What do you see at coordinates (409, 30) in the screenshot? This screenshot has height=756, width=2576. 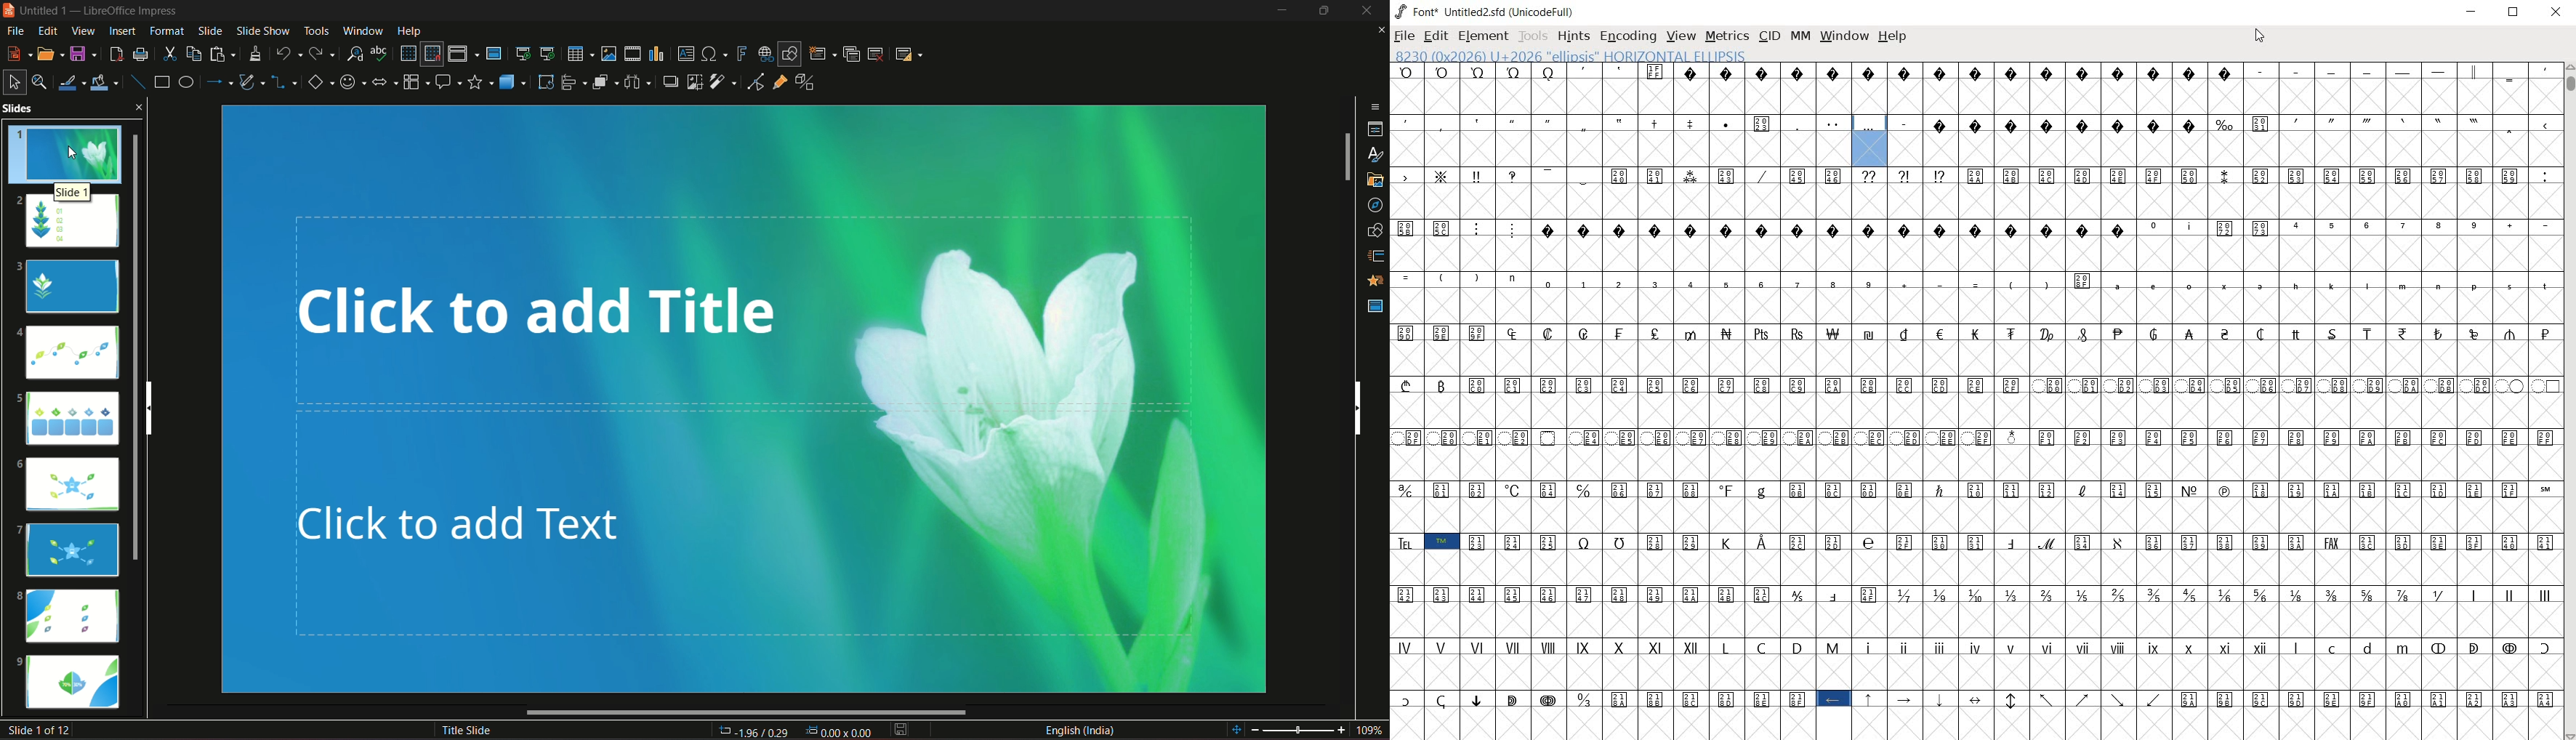 I see `help` at bounding box center [409, 30].